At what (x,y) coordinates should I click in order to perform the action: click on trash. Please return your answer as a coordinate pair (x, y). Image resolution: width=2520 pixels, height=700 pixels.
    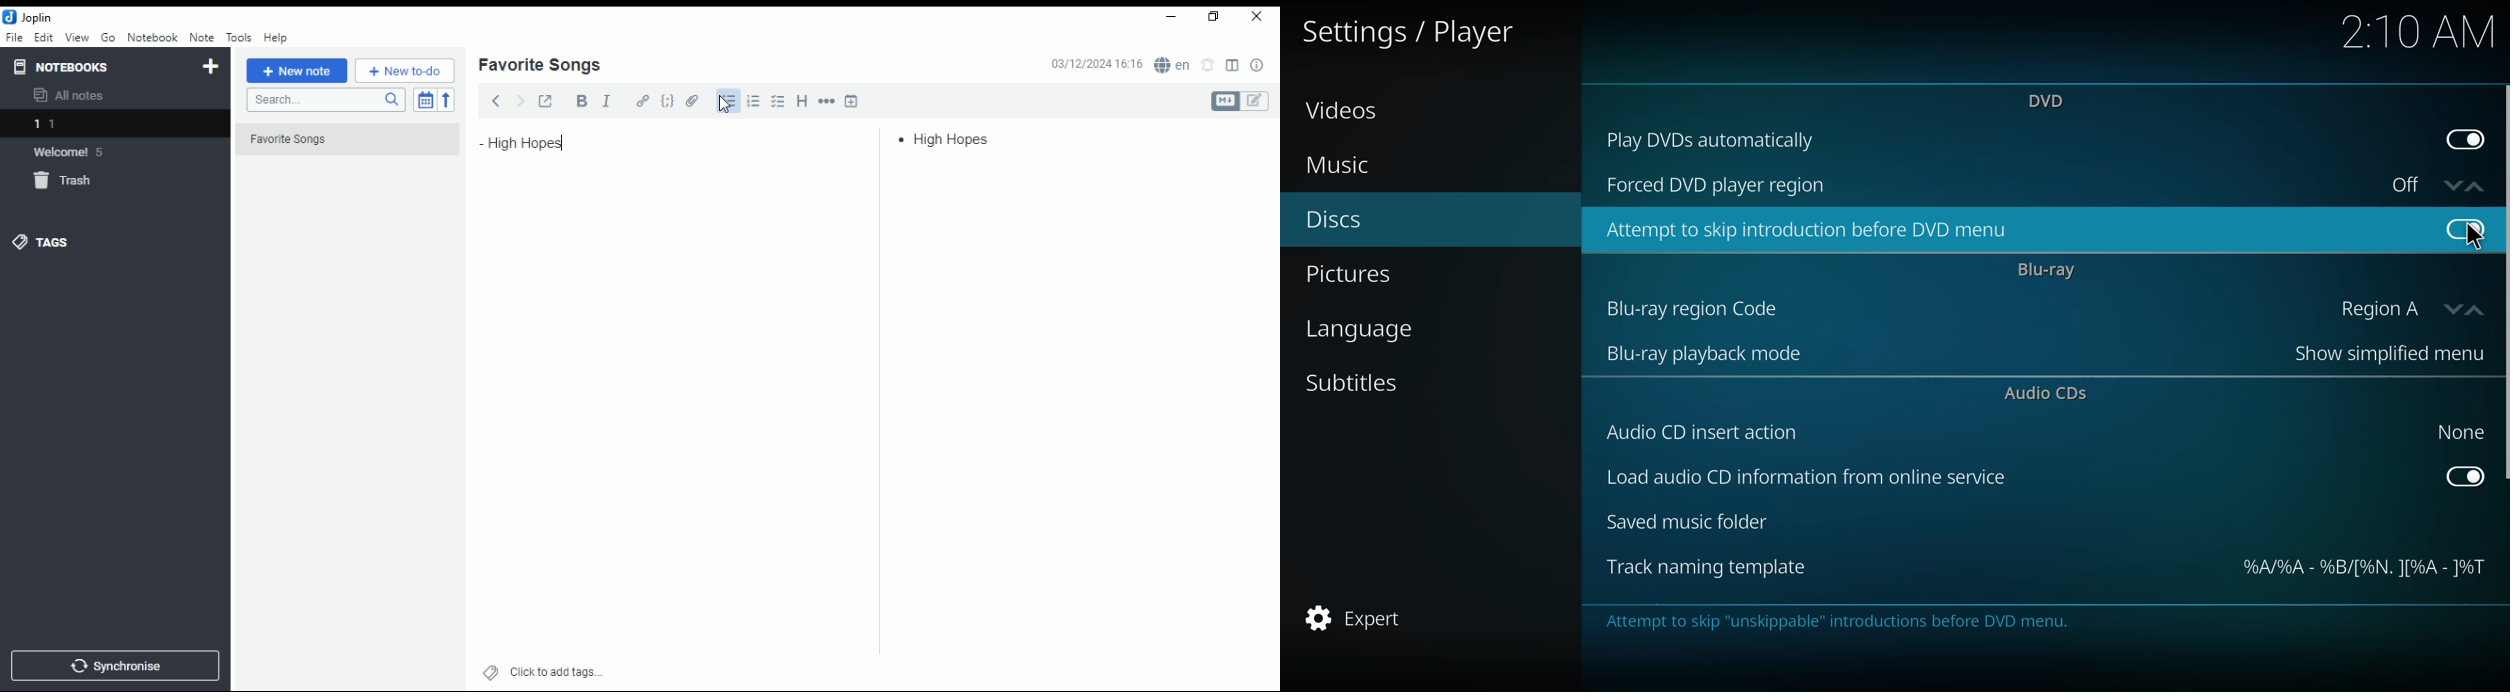
    Looking at the image, I should click on (74, 184).